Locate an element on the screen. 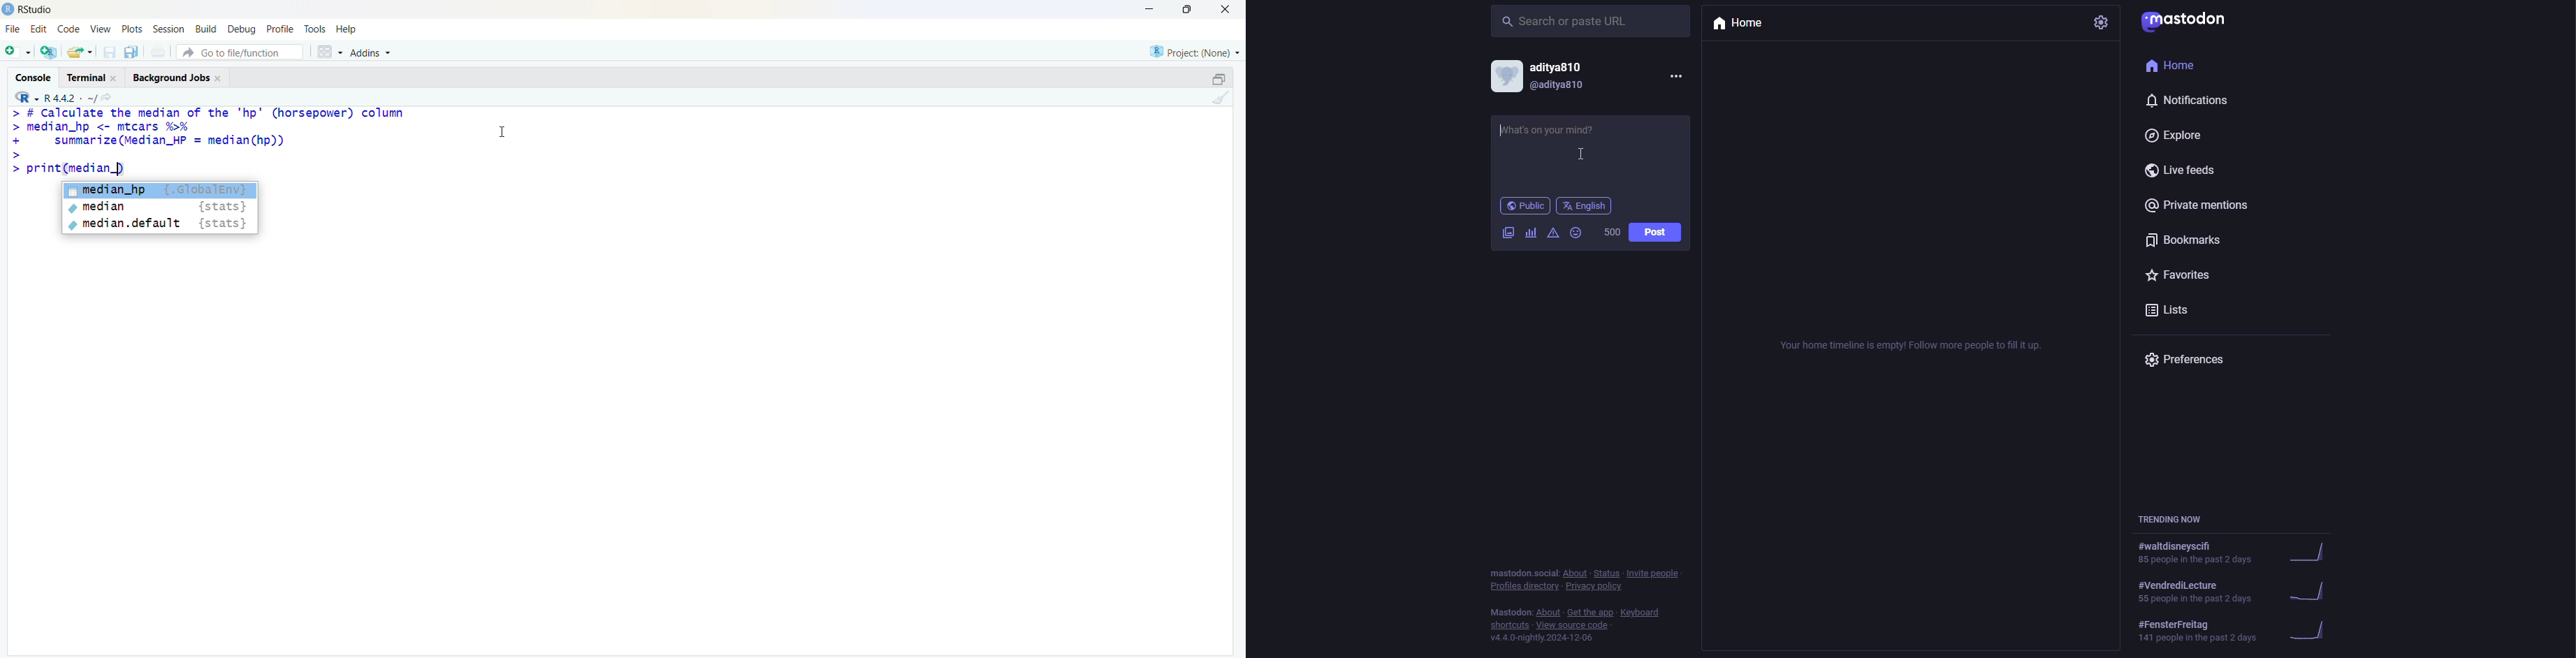 The width and height of the screenshot is (2576, 672). public is located at coordinates (1525, 207).